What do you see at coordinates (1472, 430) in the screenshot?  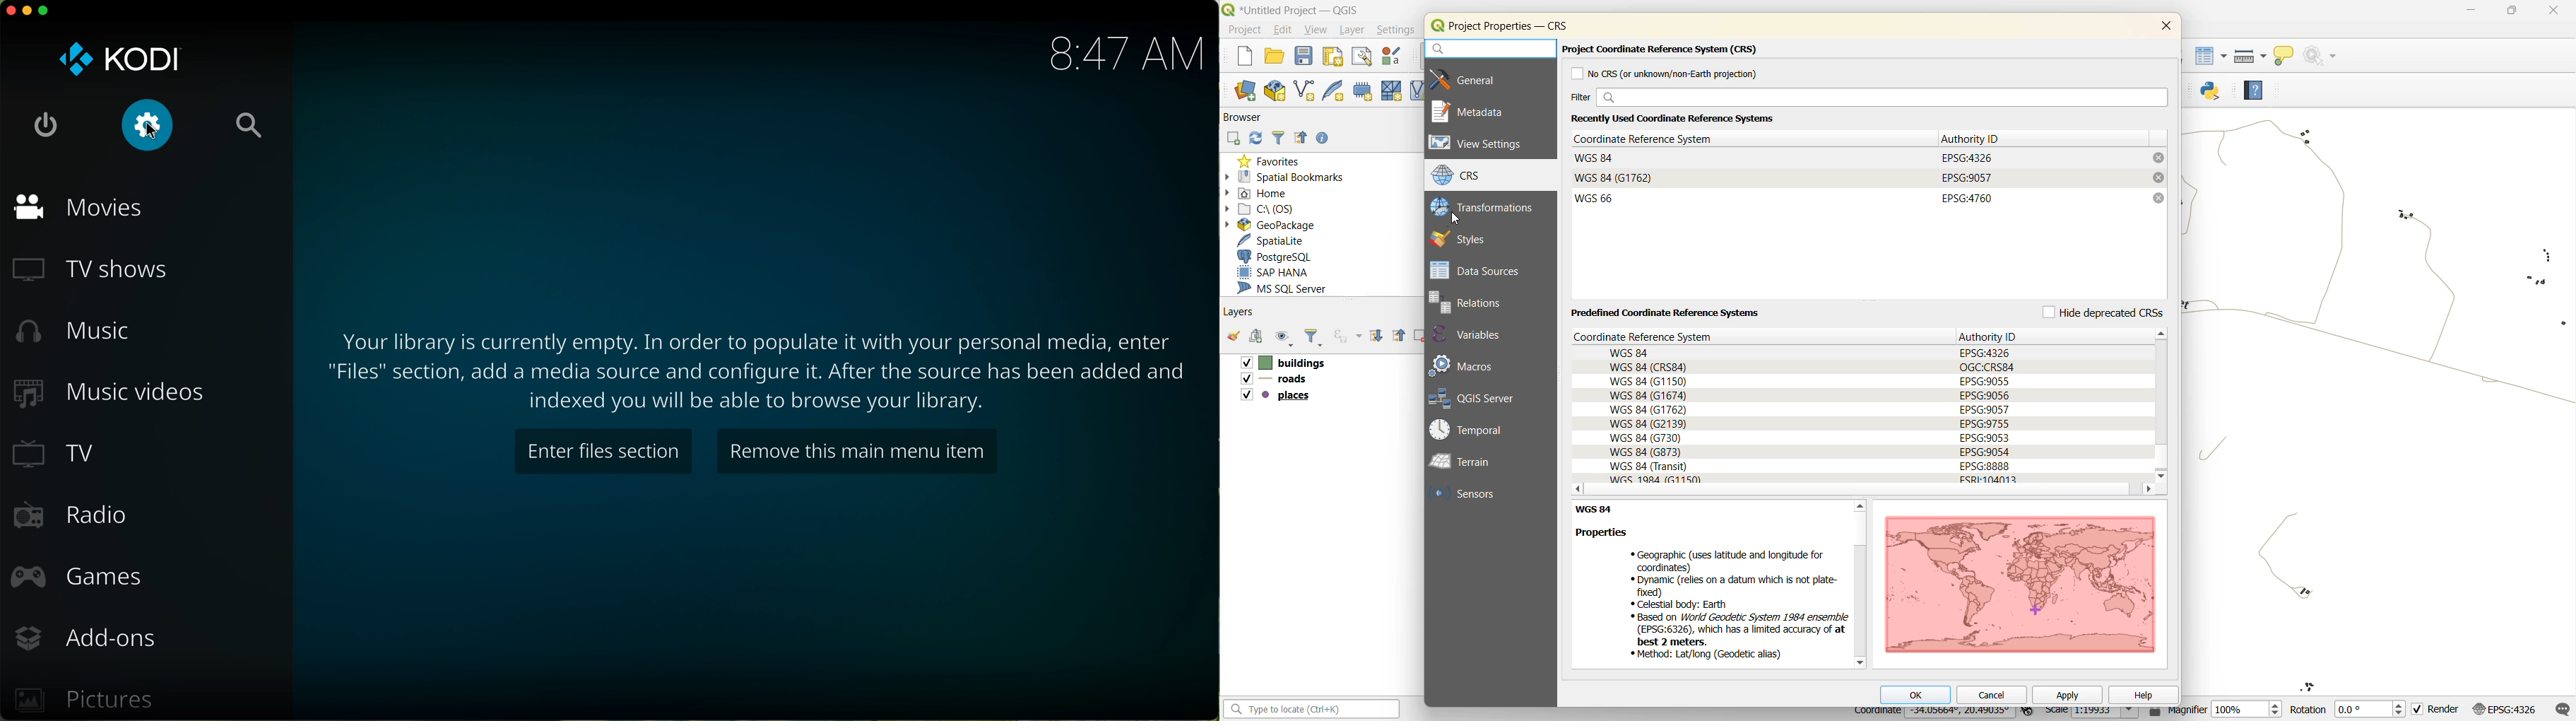 I see `temporal` at bounding box center [1472, 430].